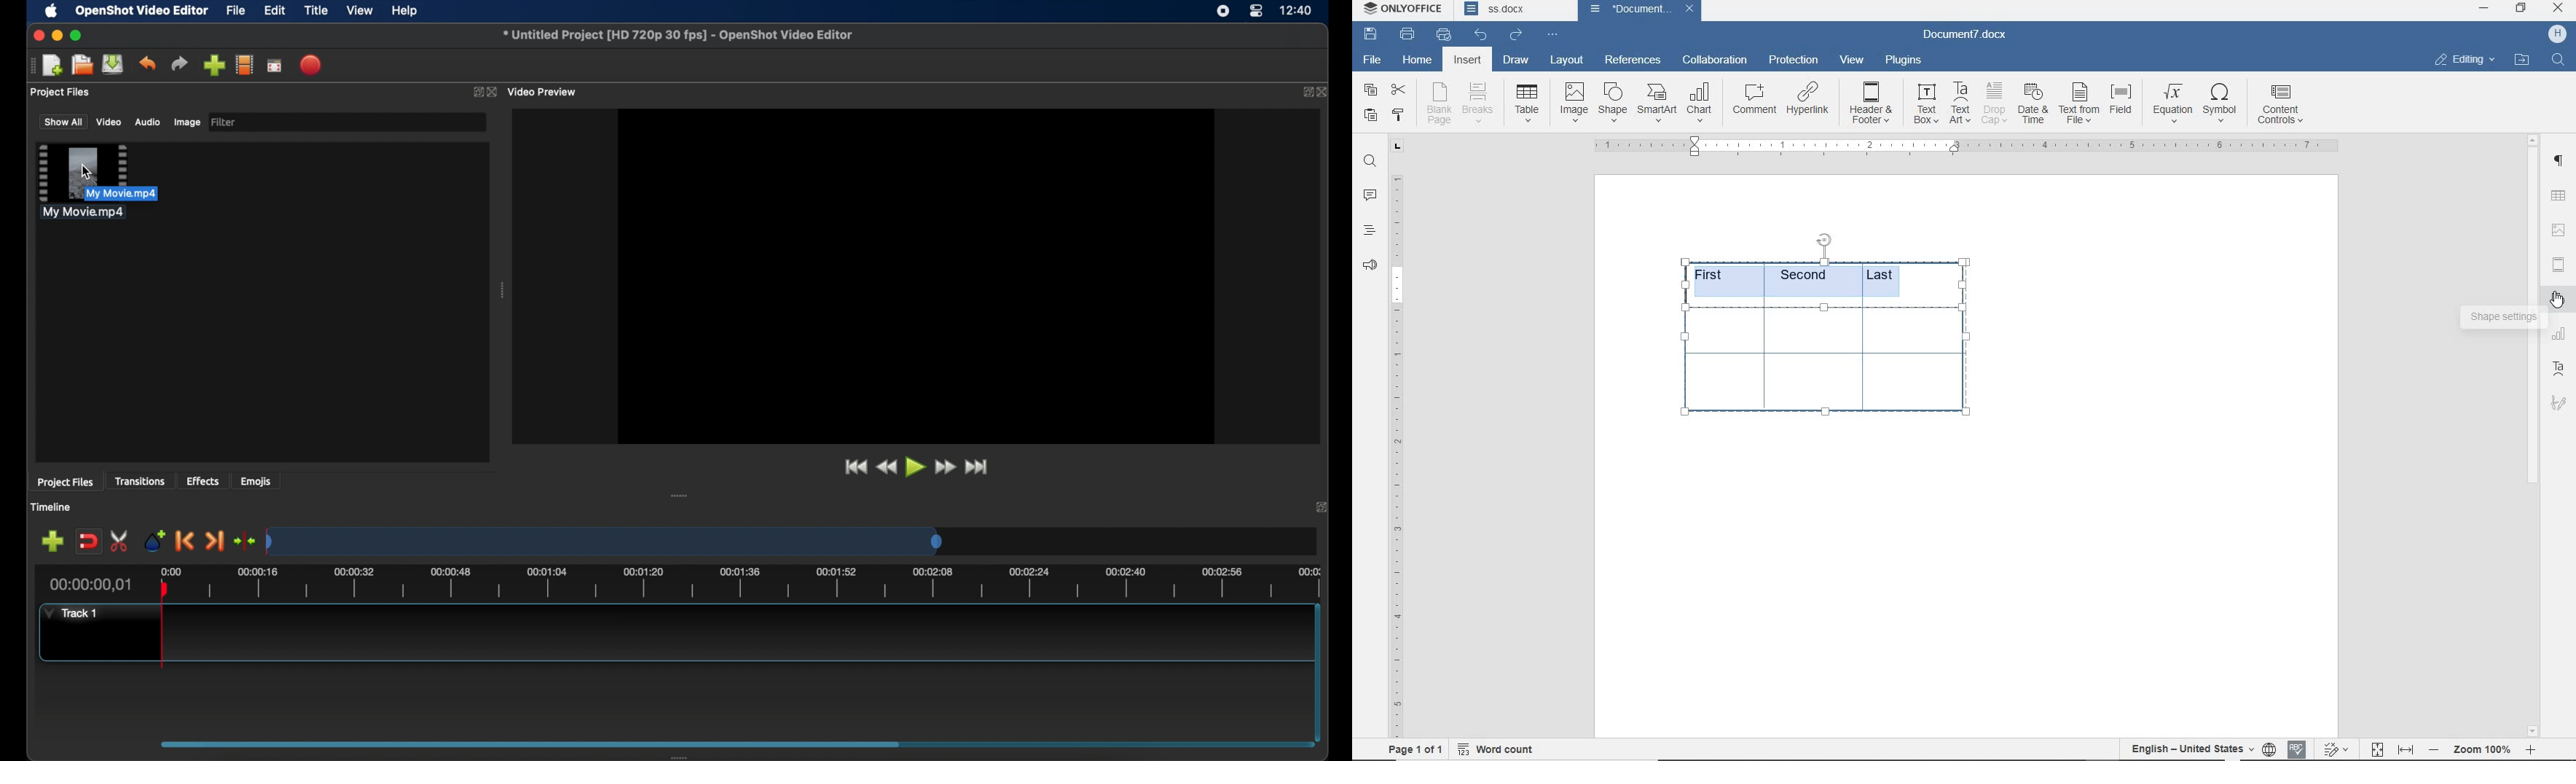 The height and width of the screenshot is (784, 2576). What do you see at coordinates (2283, 106) in the screenshot?
I see `content controls` at bounding box center [2283, 106].